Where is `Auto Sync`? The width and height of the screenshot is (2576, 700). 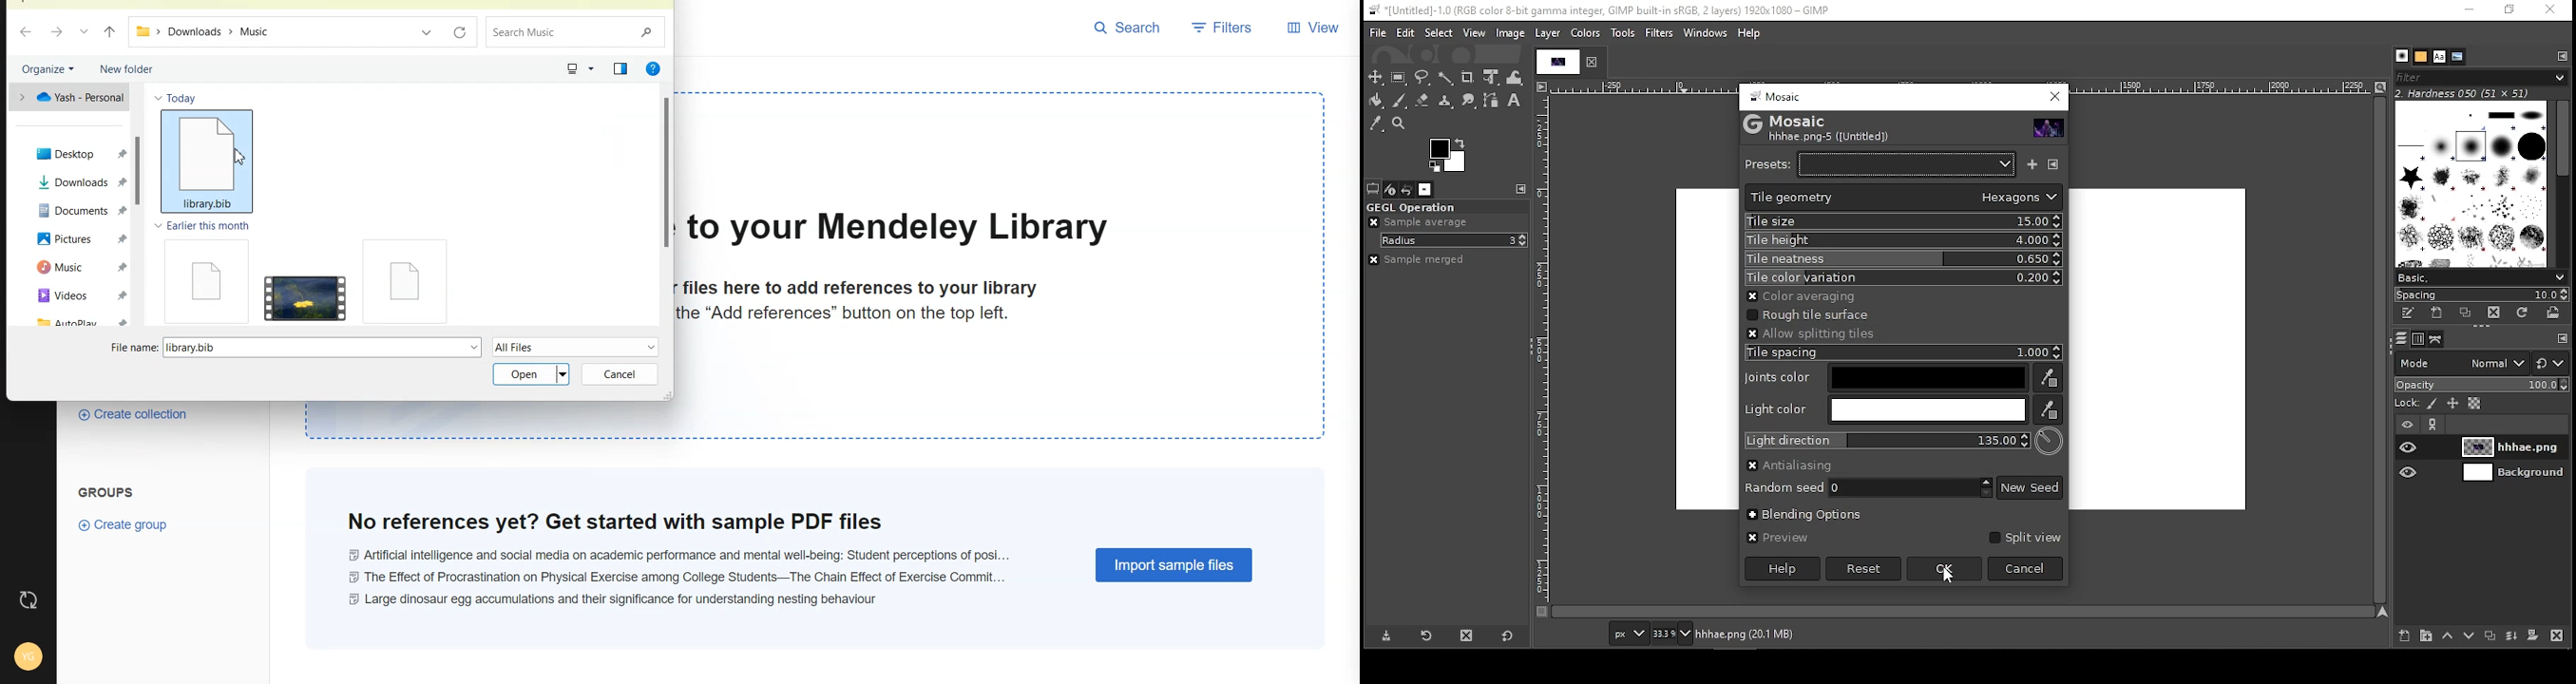
Auto Sync is located at coordinates (26, 599).